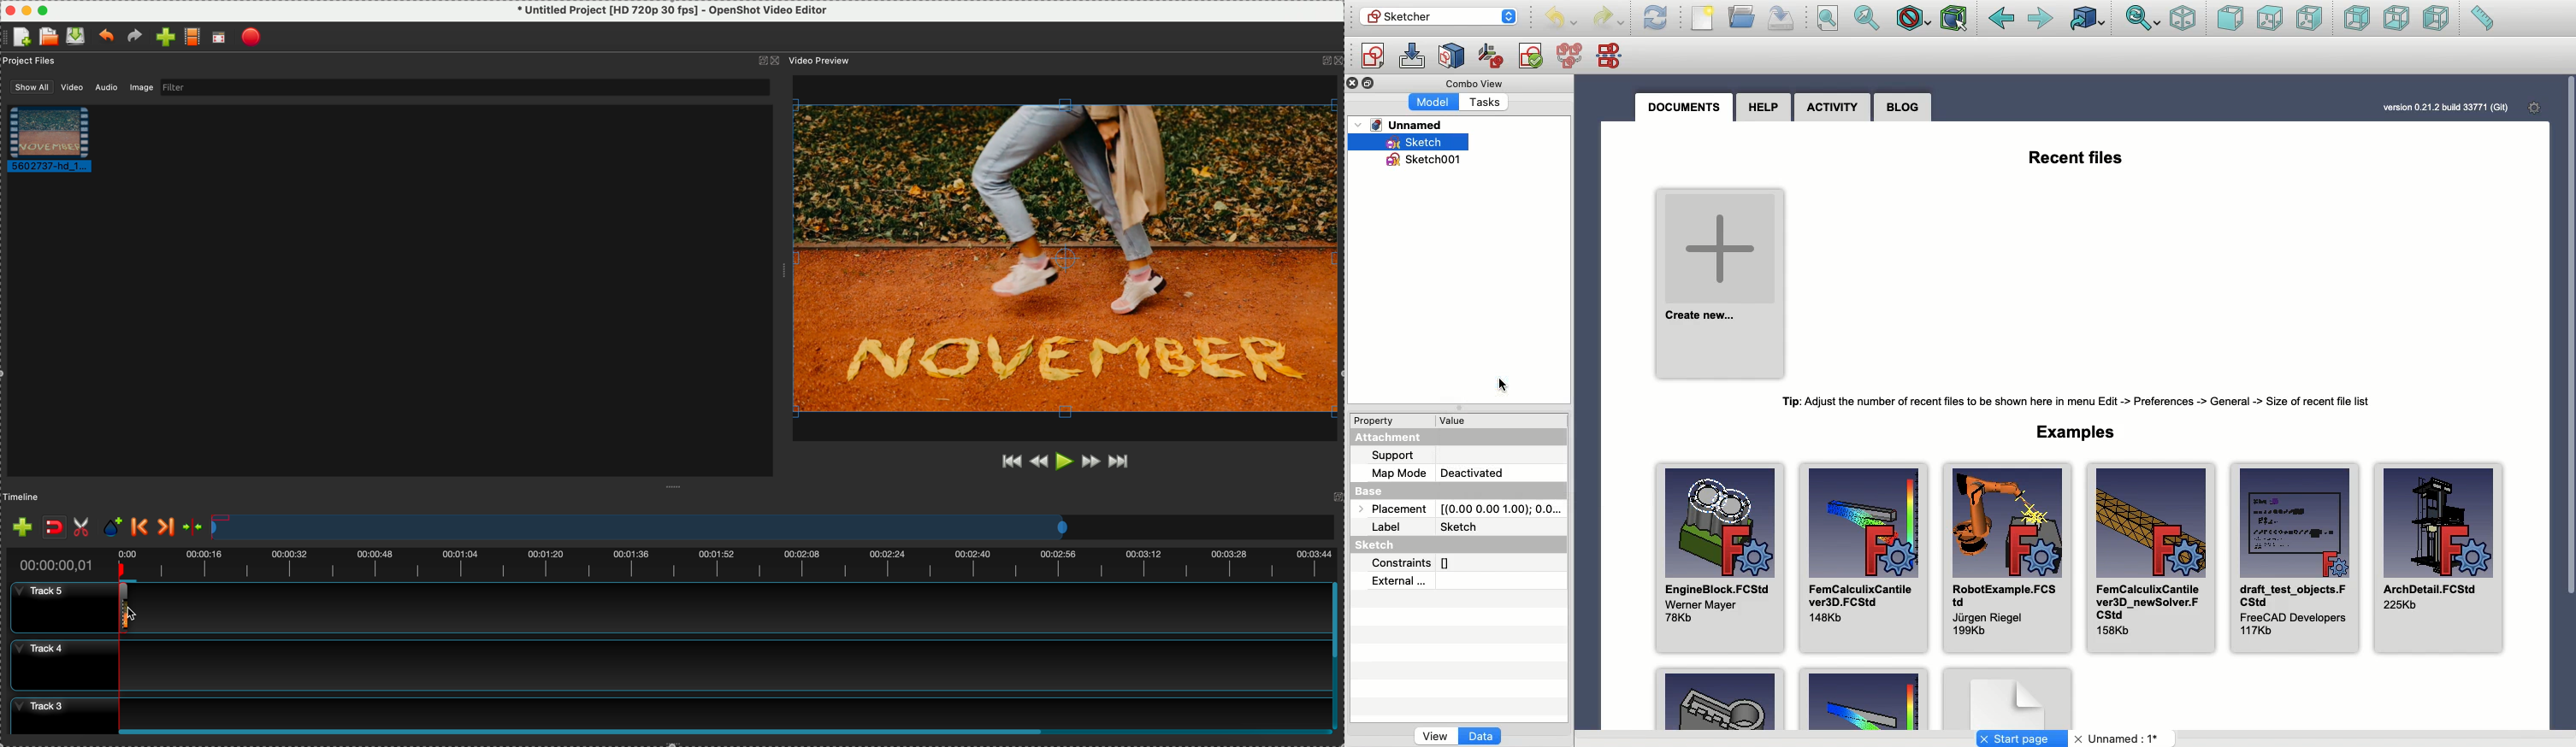 The image size is (2576, 756). I want to click on Scroll, so click(2568, 385).